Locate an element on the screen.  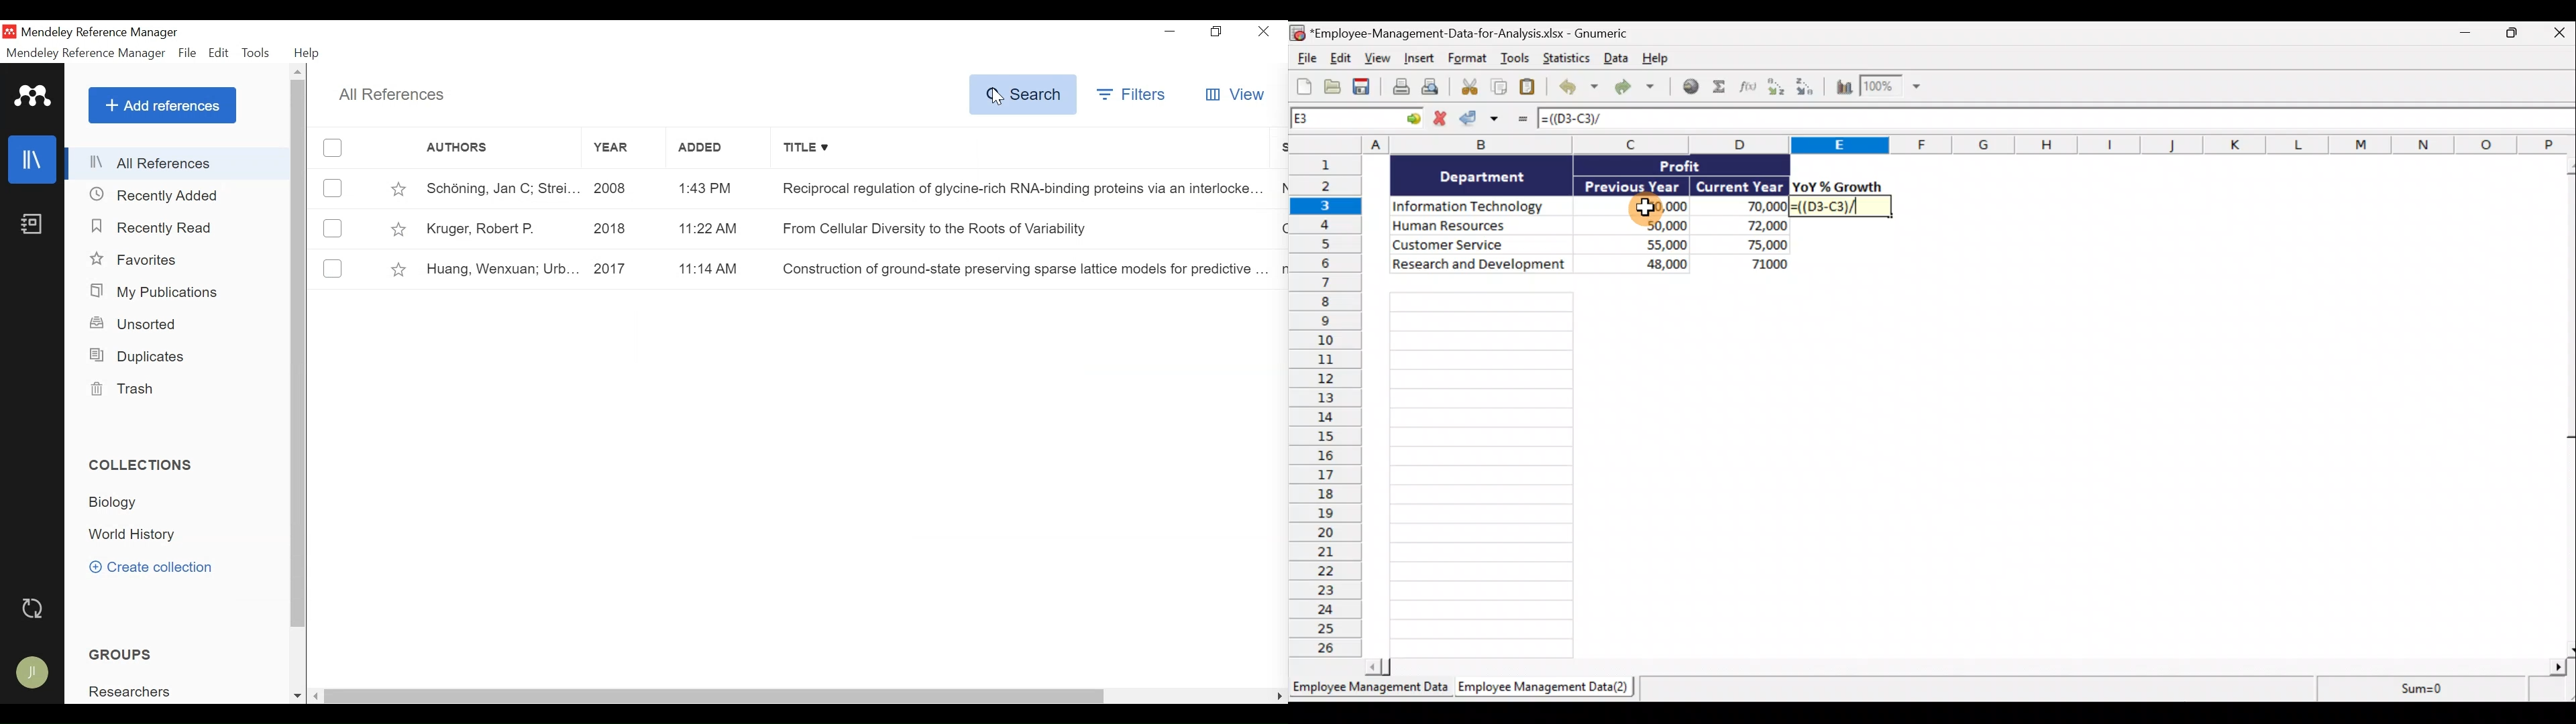
Favorites is located at coordinates (136, 260).